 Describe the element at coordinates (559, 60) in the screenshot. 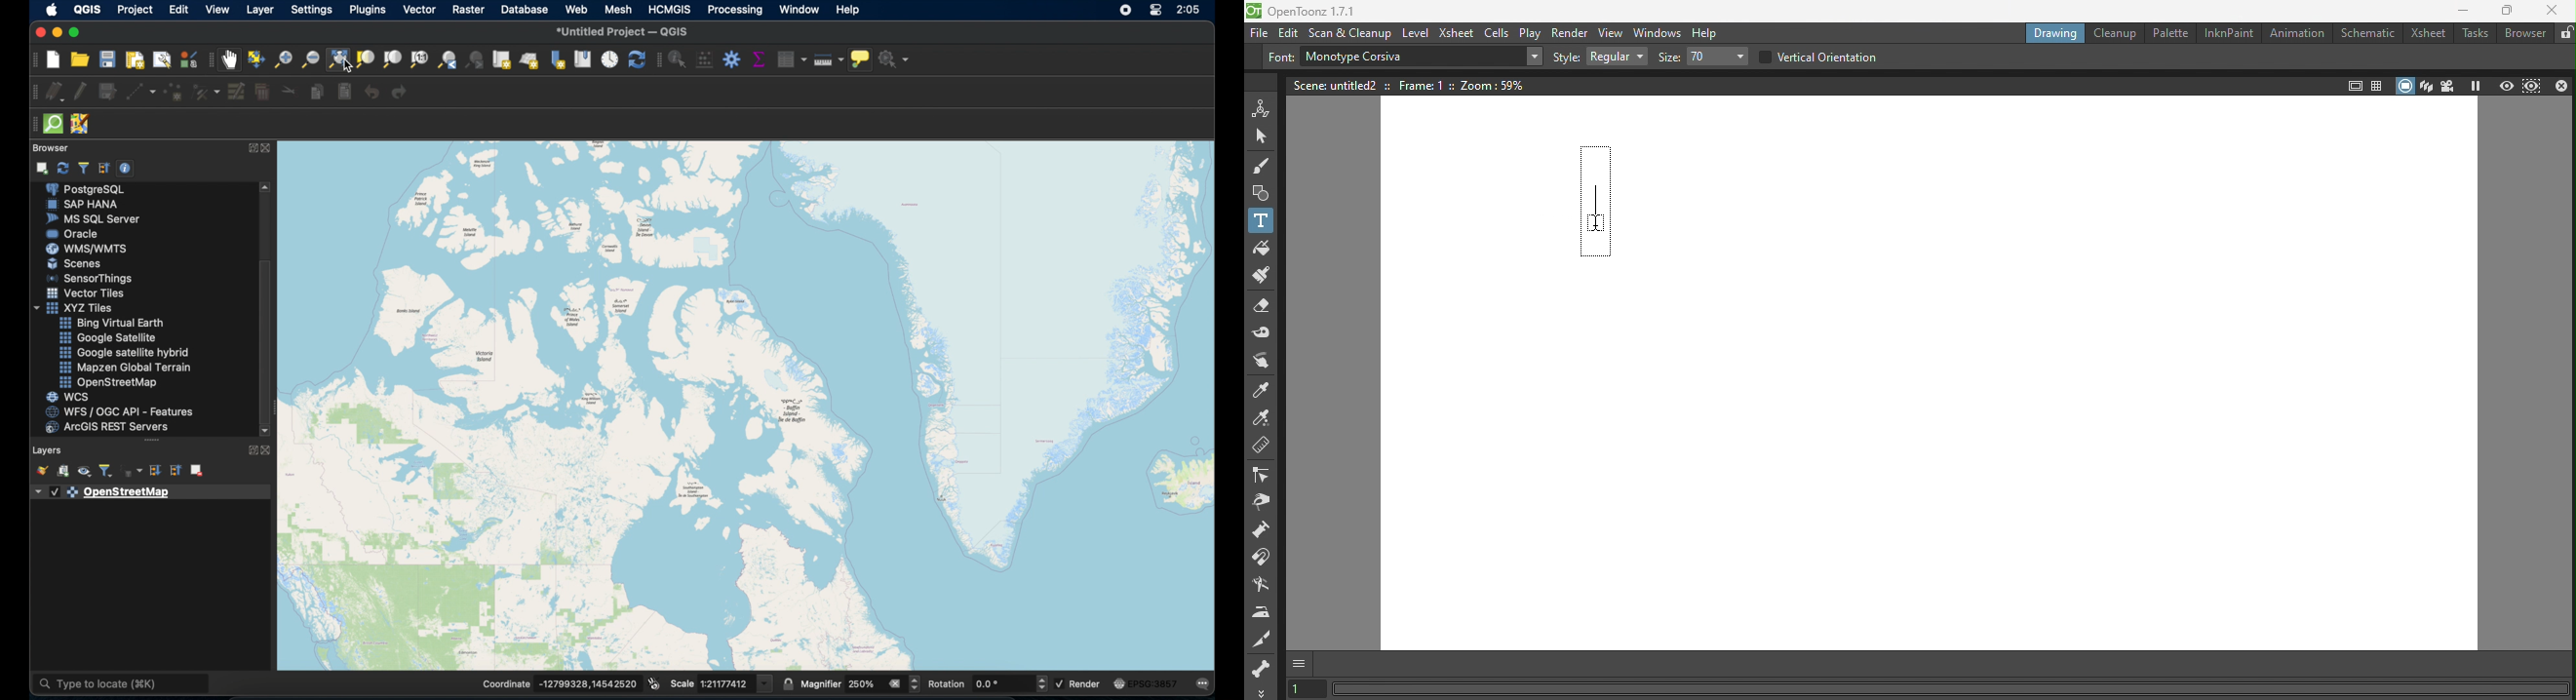

I see `new spatial bookmarks` at that location.